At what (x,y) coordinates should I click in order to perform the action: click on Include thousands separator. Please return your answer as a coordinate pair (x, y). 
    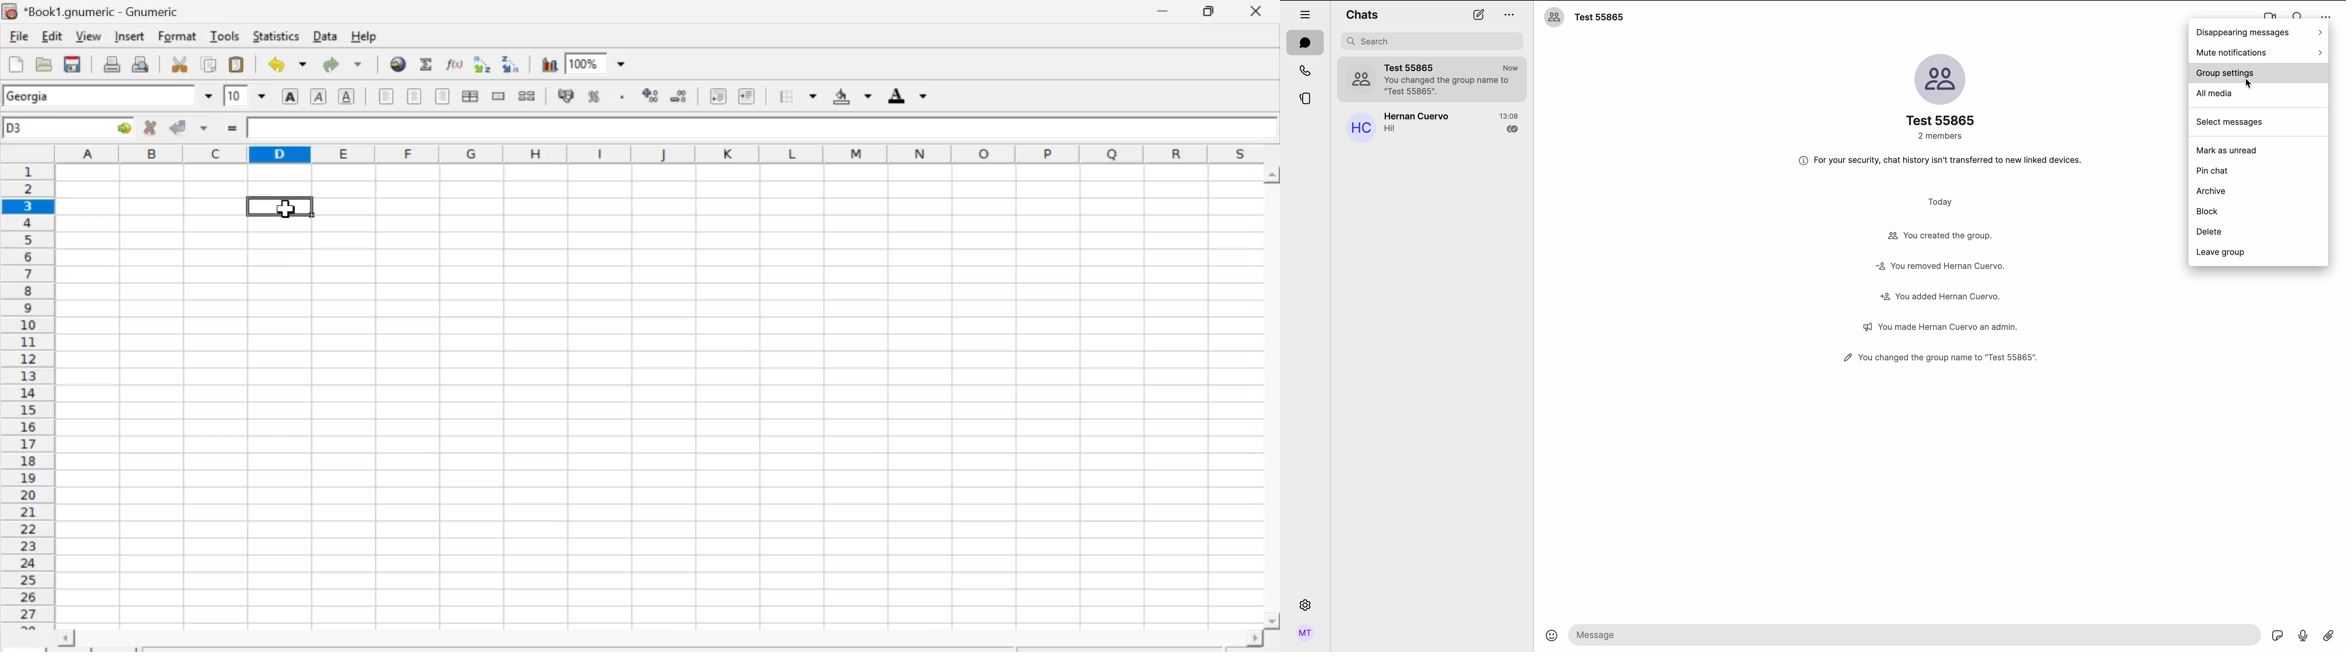
    Looking at the image, I should click on (622, 98).